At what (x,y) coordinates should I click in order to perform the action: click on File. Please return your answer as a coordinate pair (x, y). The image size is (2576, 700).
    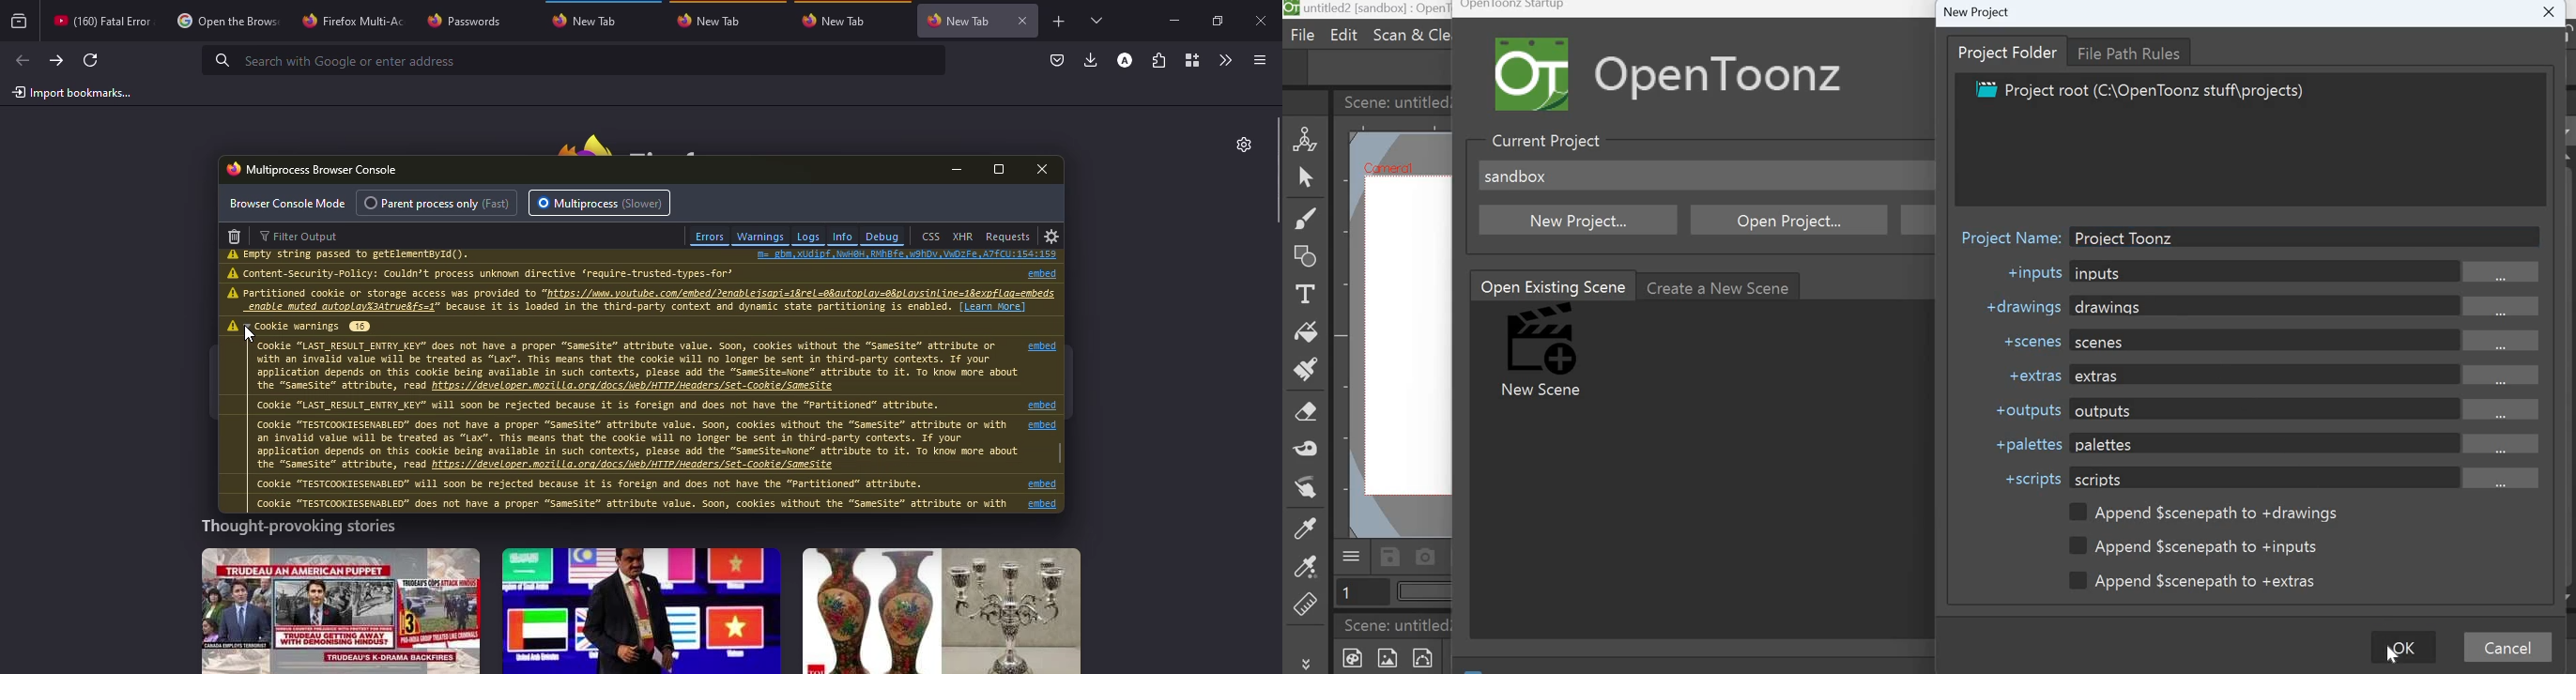
    Looking at the image, I should click on (1305, 36).